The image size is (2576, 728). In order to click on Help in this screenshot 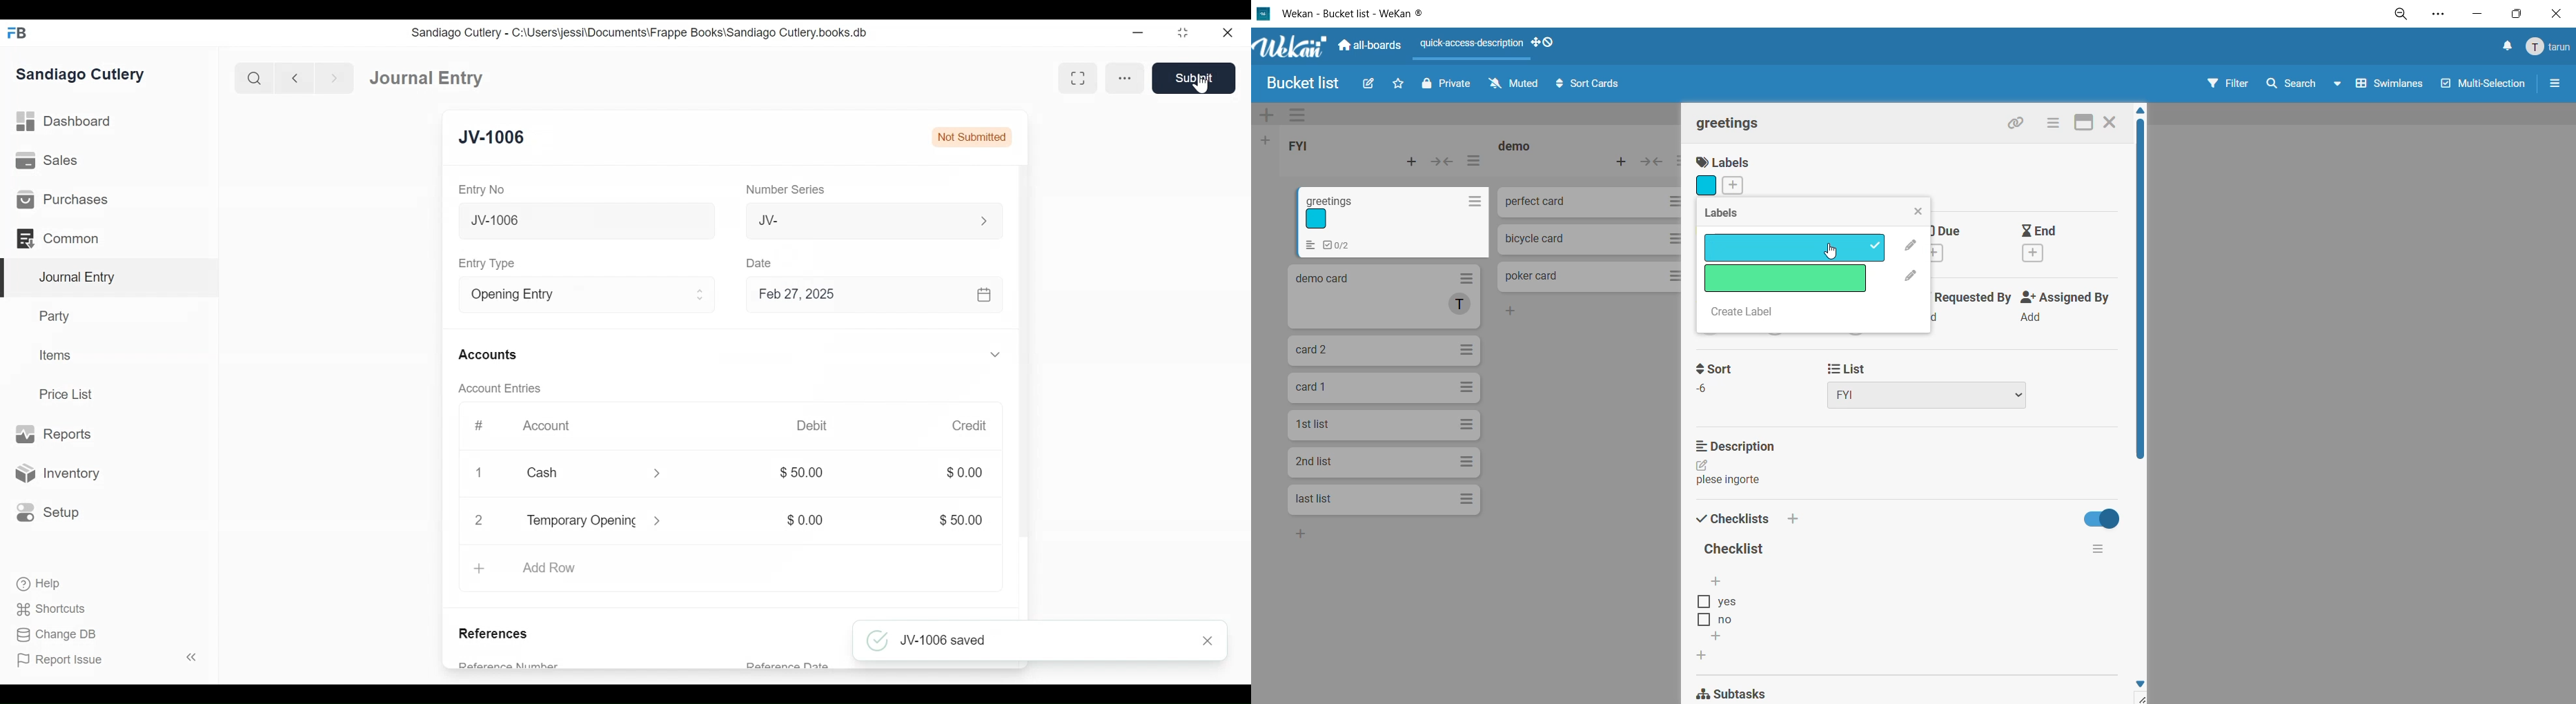, I will do `click(40, 584)`.